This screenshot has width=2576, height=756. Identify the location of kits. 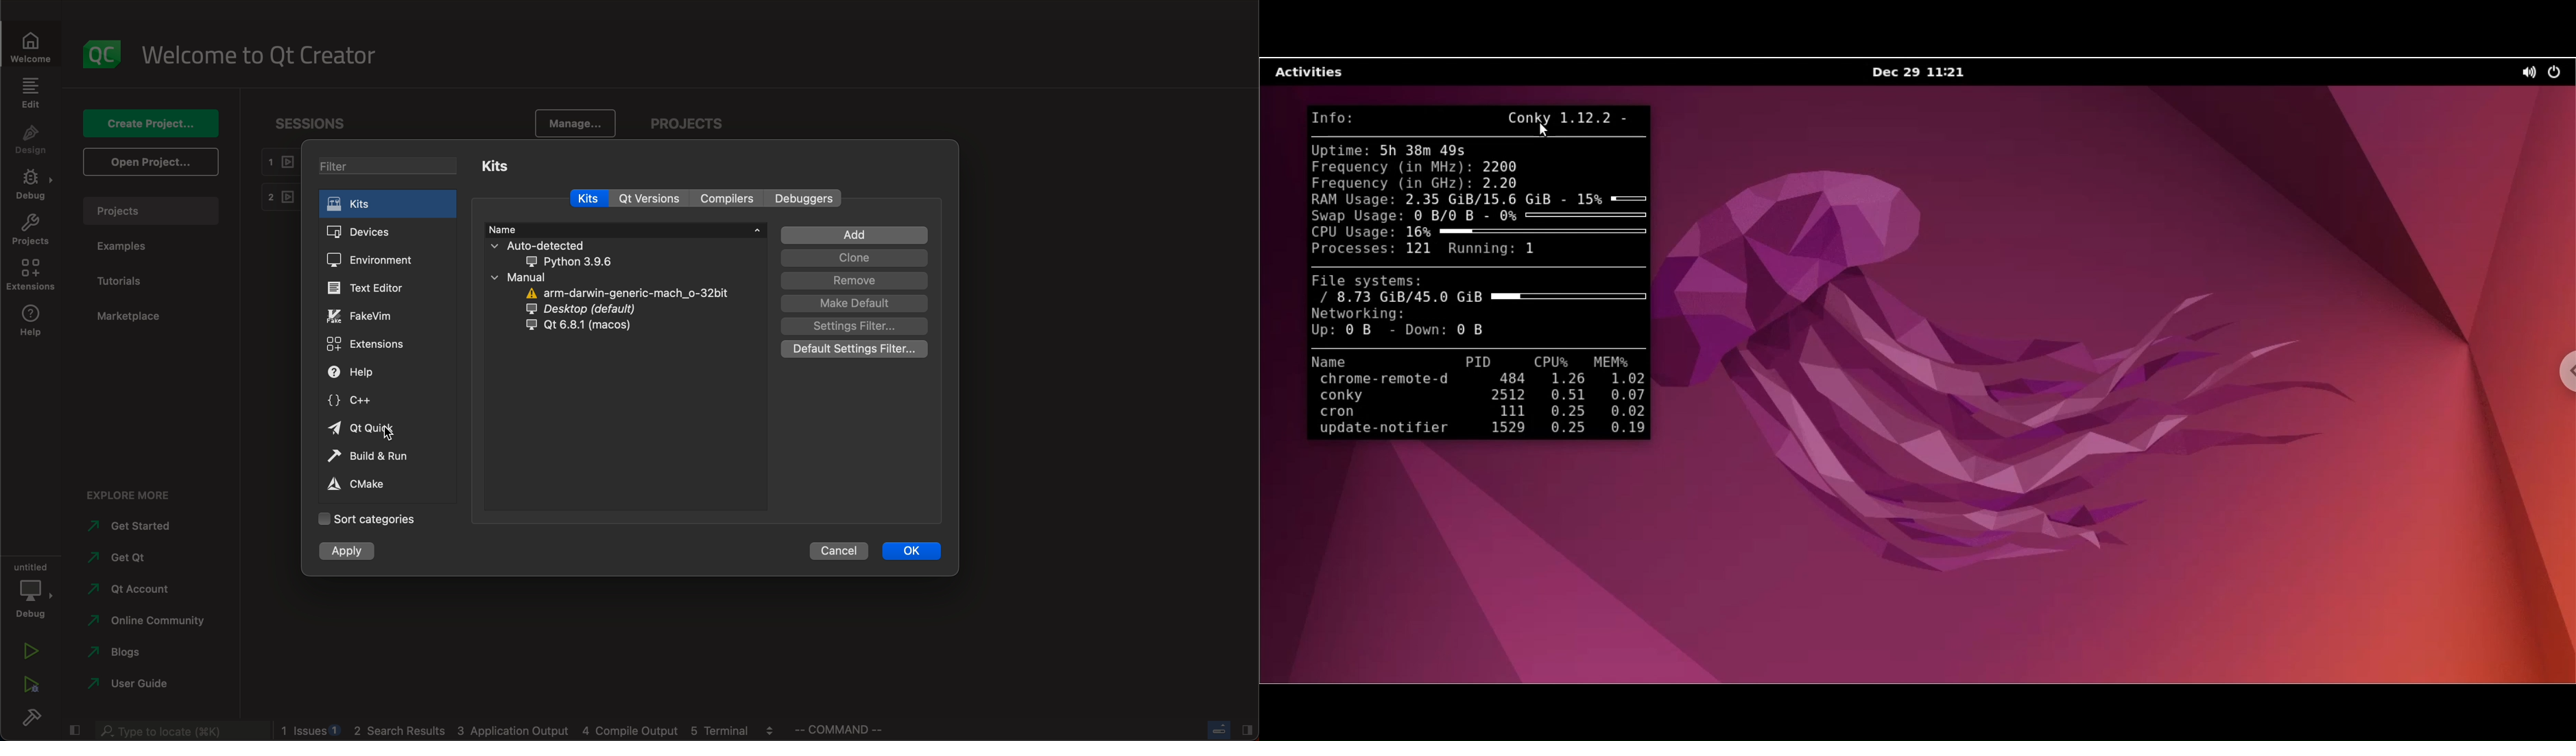
(586, 197).